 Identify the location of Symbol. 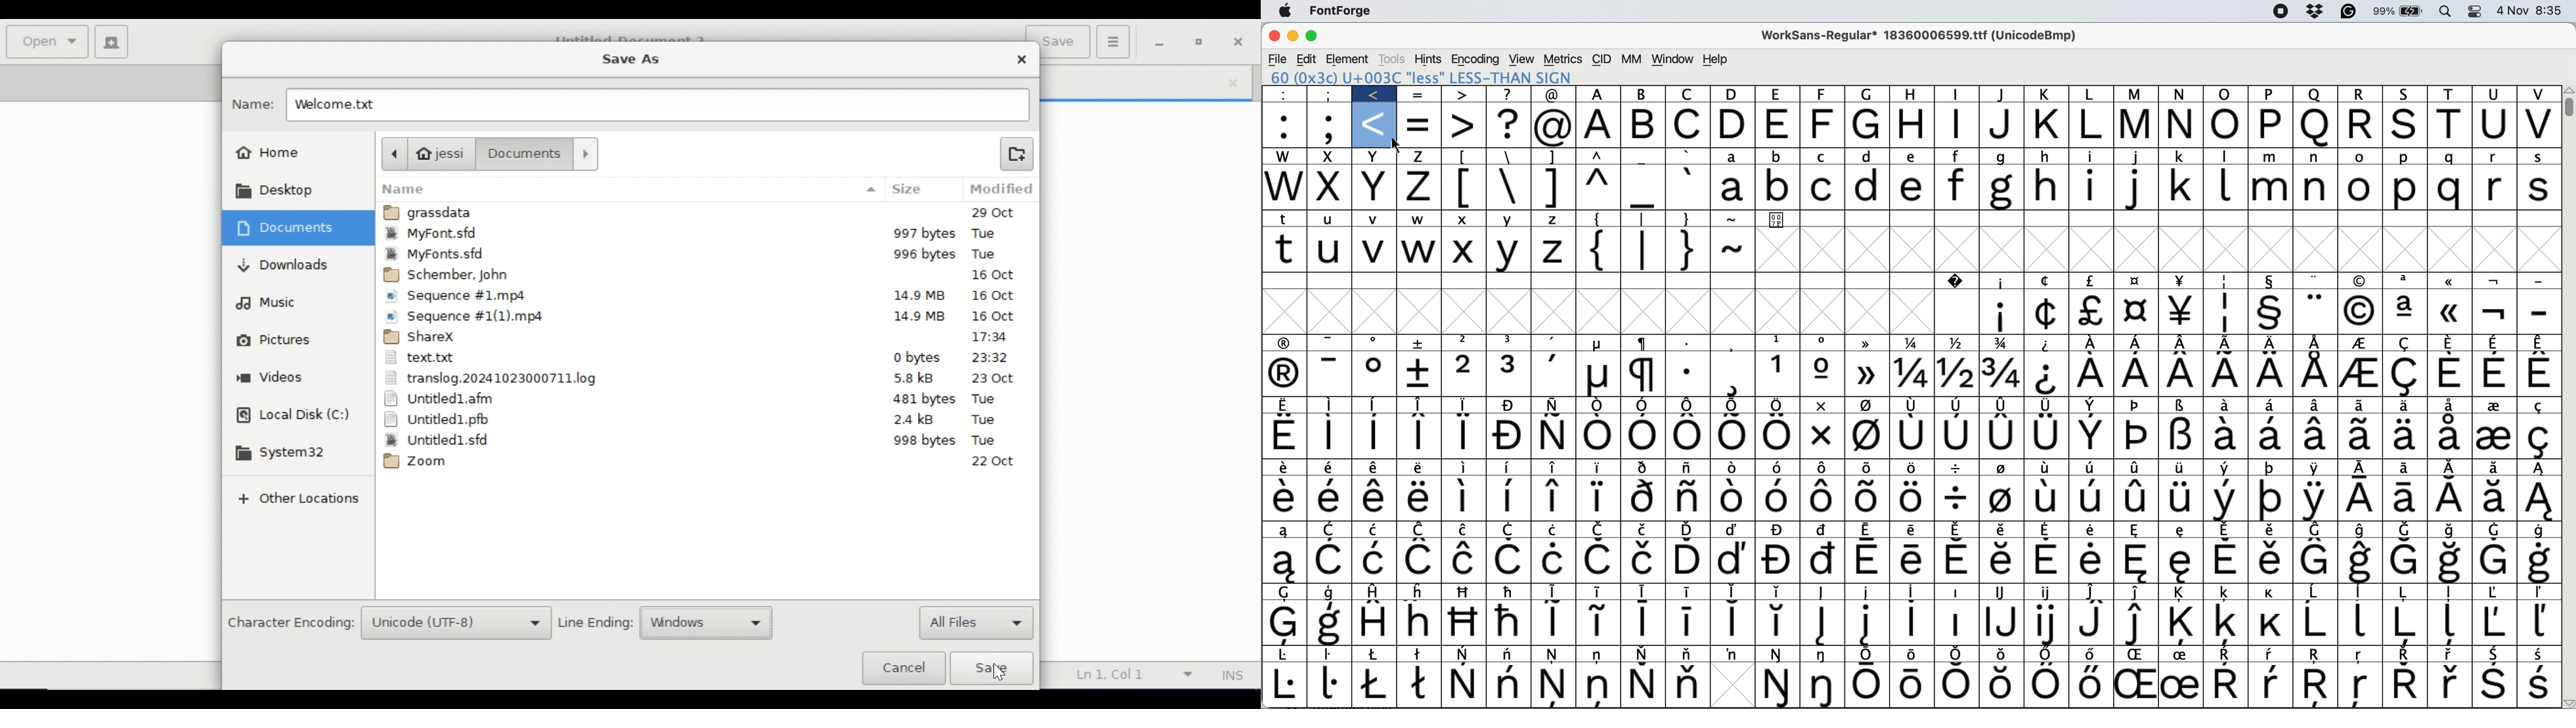
(2184, 279).